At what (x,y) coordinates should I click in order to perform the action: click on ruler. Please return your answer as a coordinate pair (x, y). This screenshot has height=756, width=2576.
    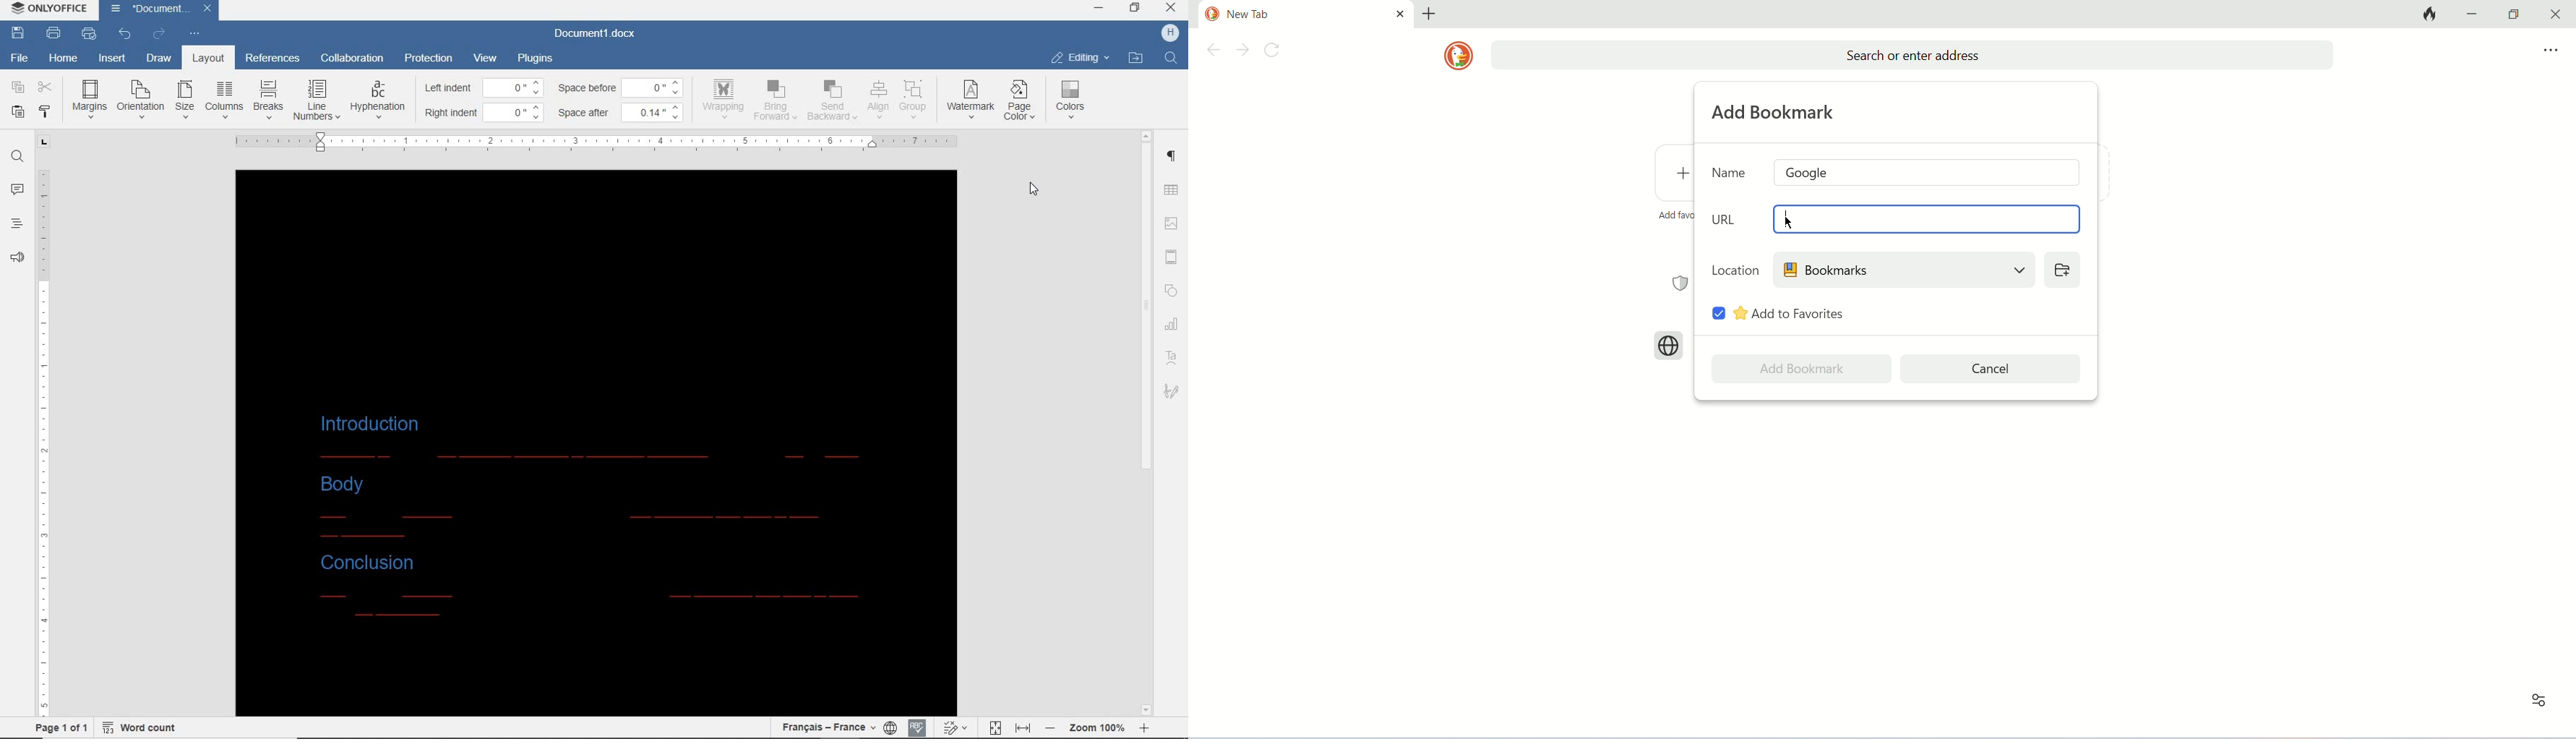
    Looking at the image, I should click on (599, 142).